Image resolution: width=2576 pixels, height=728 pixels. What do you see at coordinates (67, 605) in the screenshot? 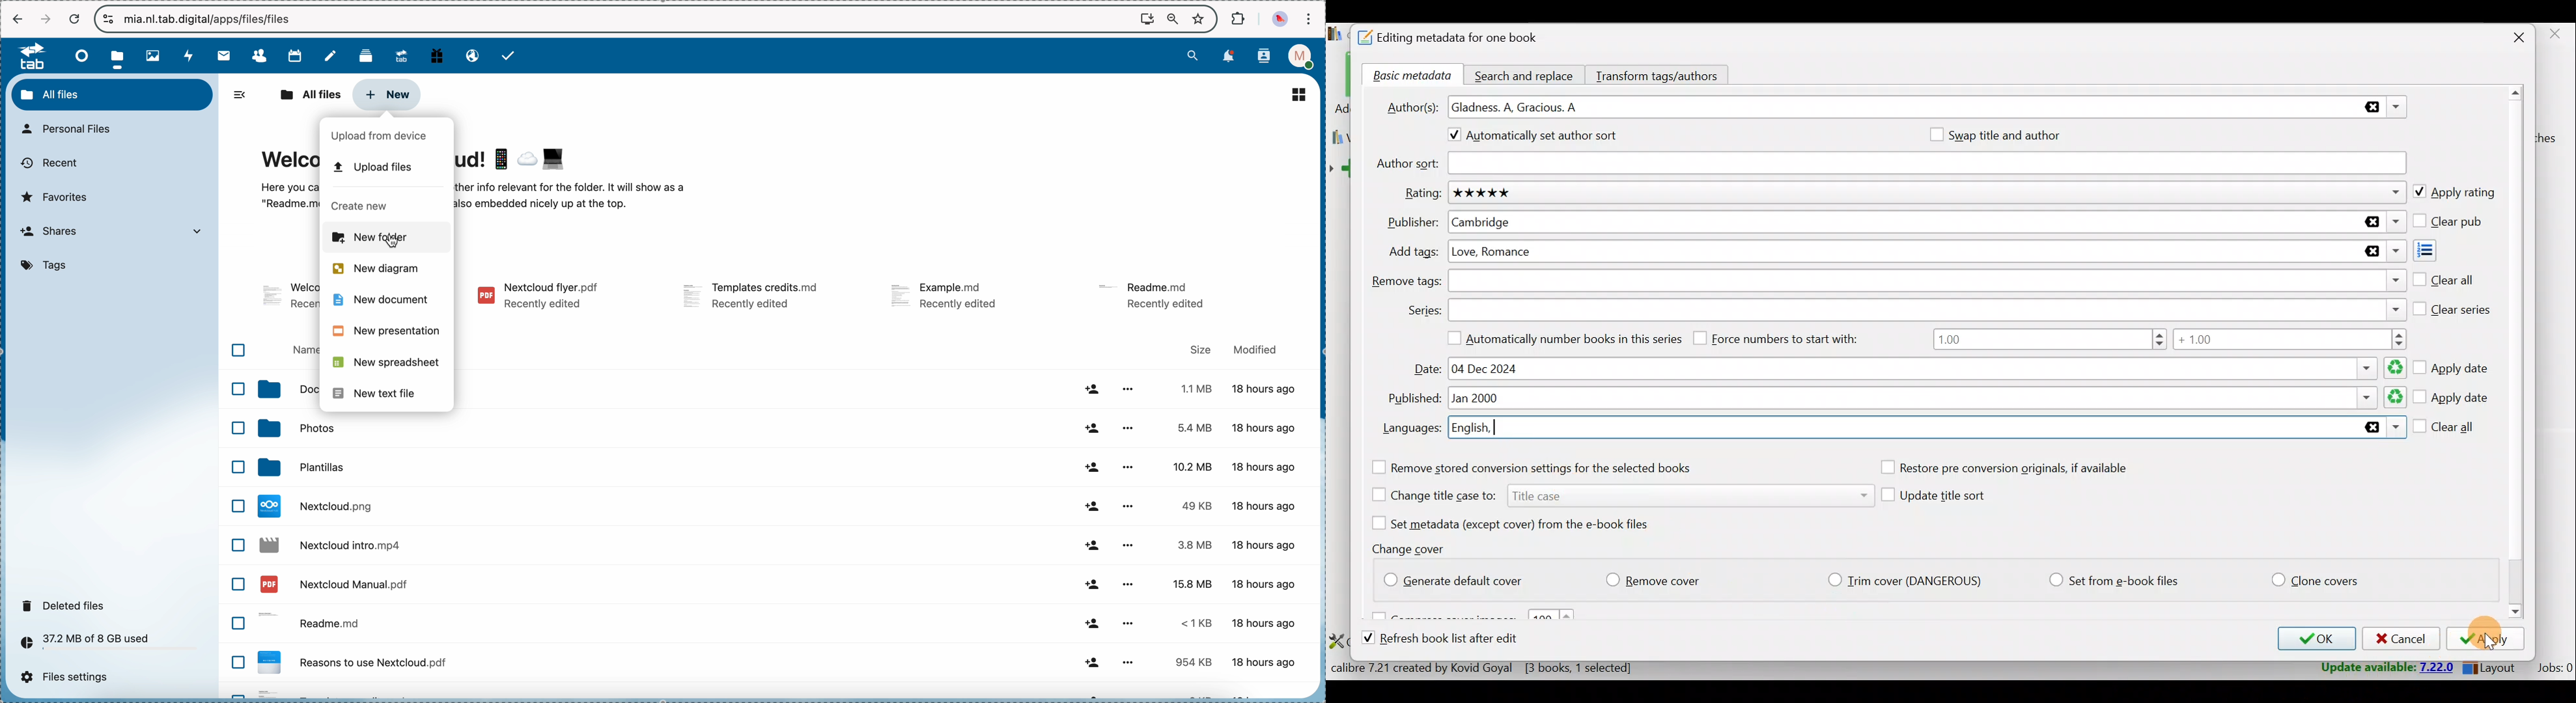
I see `deleted files` at bounding box center [67, 605].